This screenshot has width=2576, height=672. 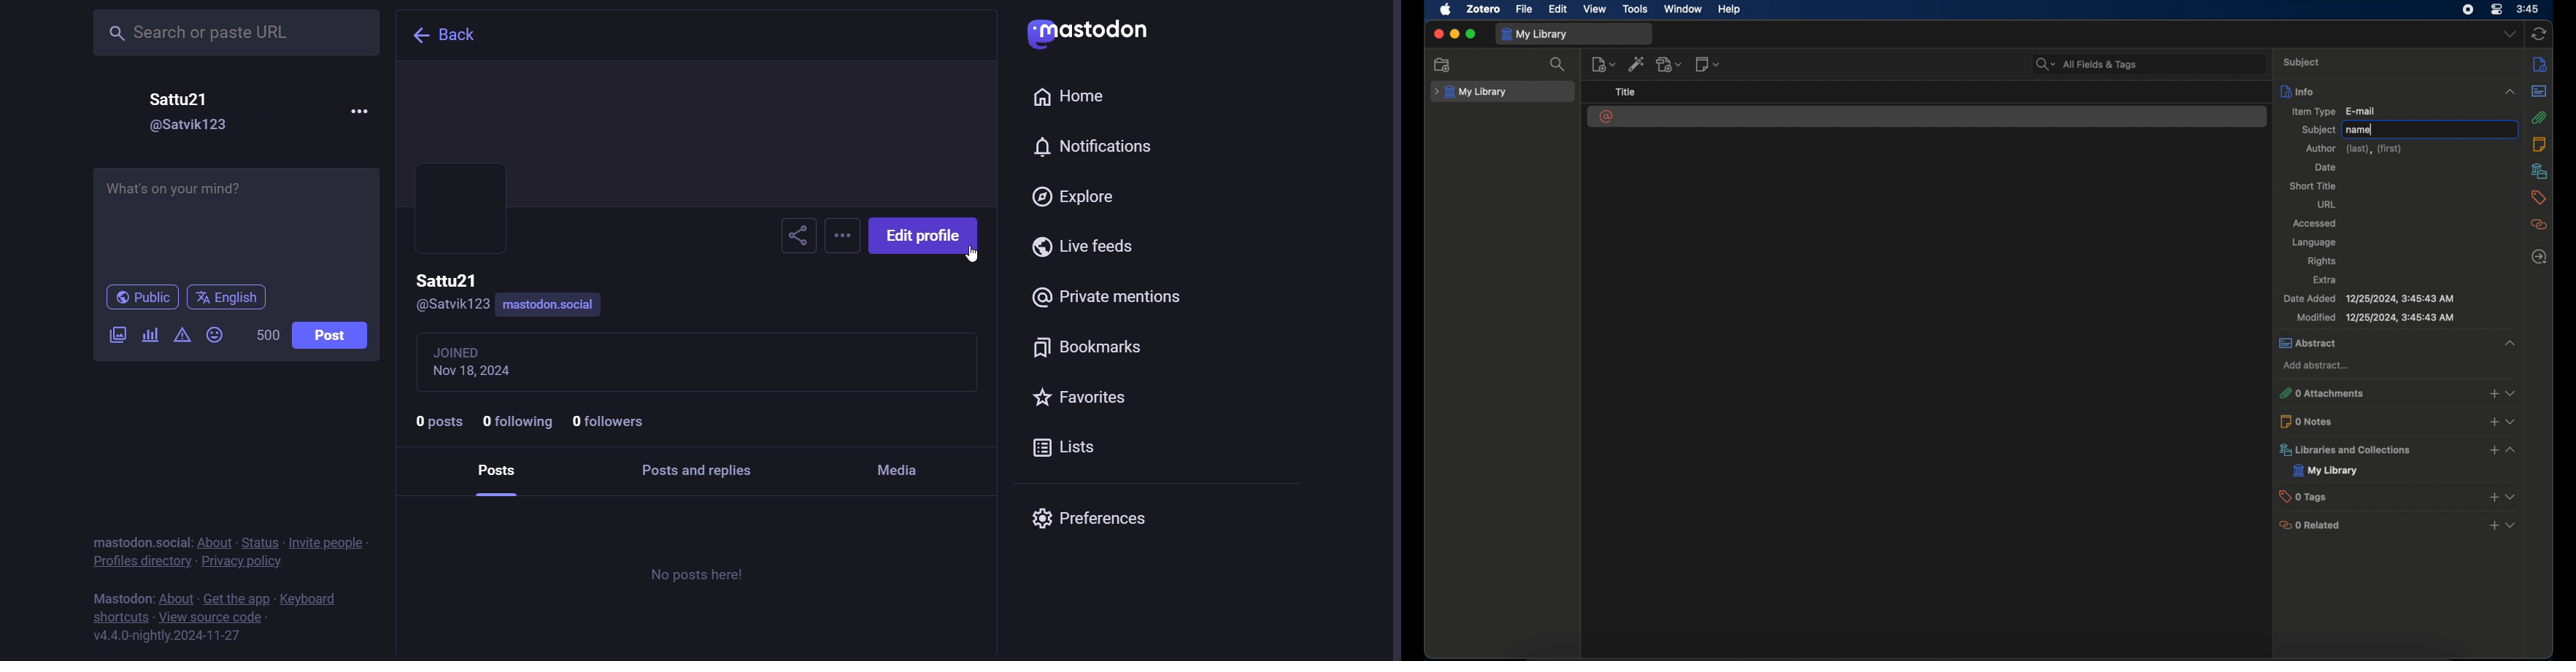 I want to click on 3.45, so click(x=2528, y=10).